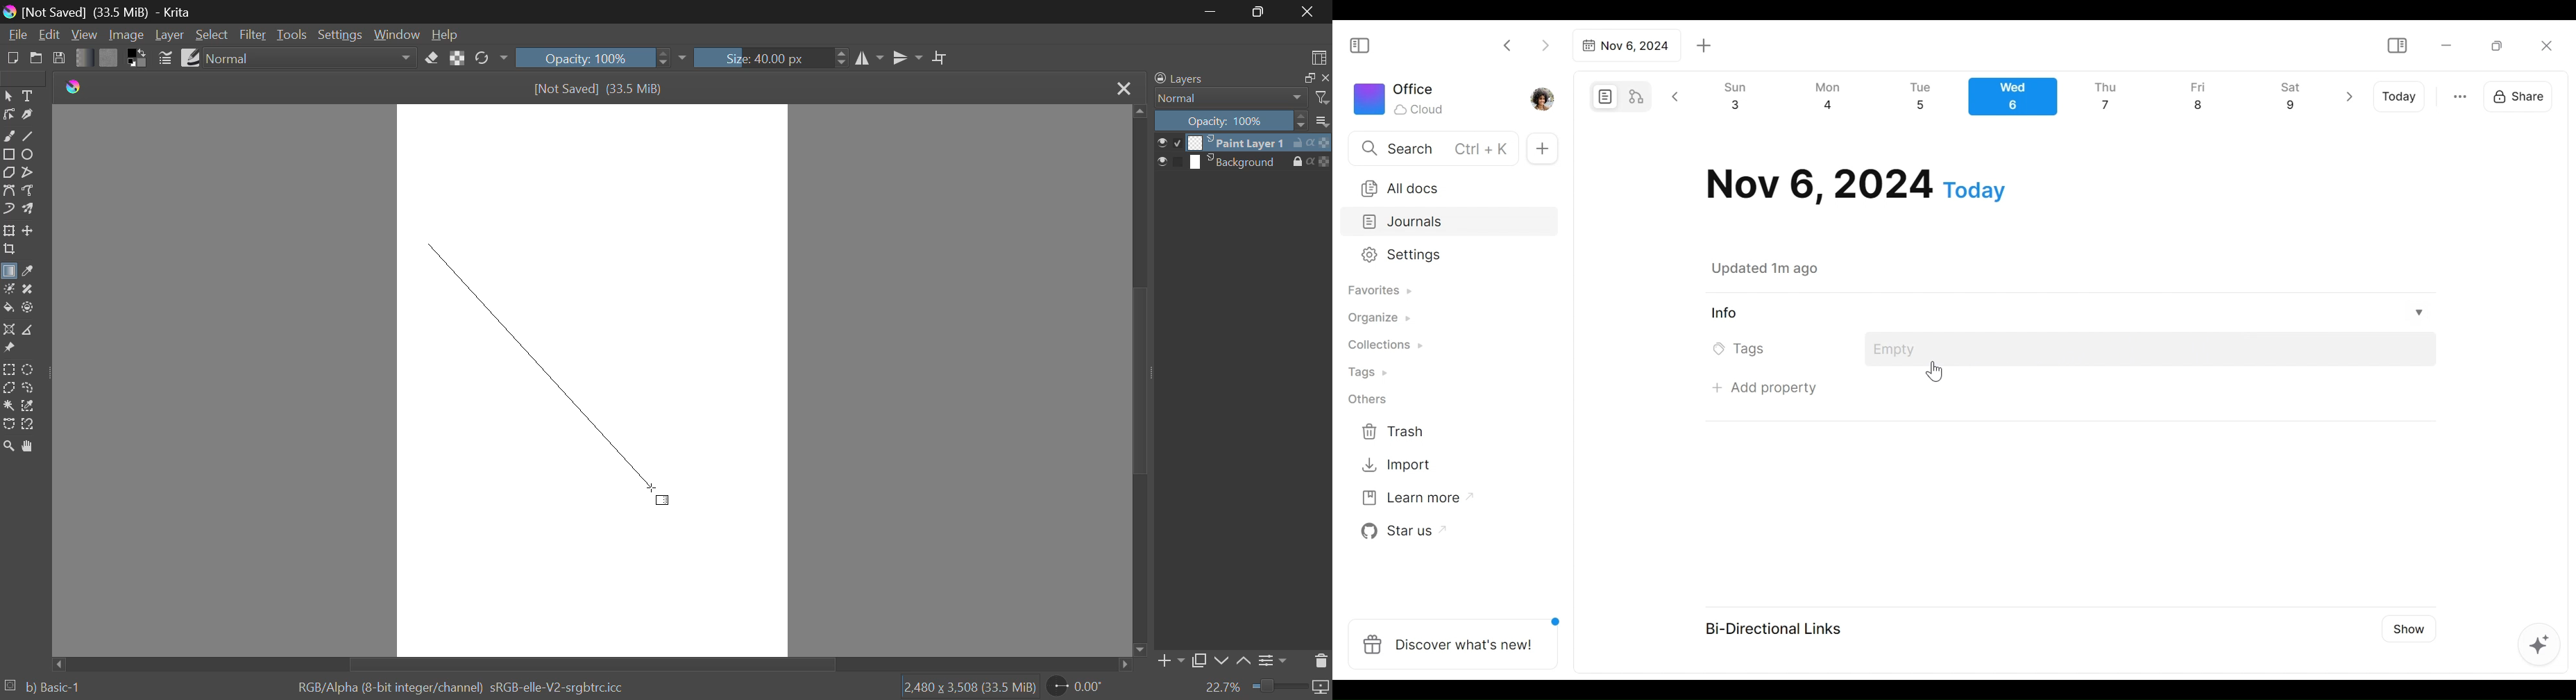  I want to click on Measurement, so click(28, 331).